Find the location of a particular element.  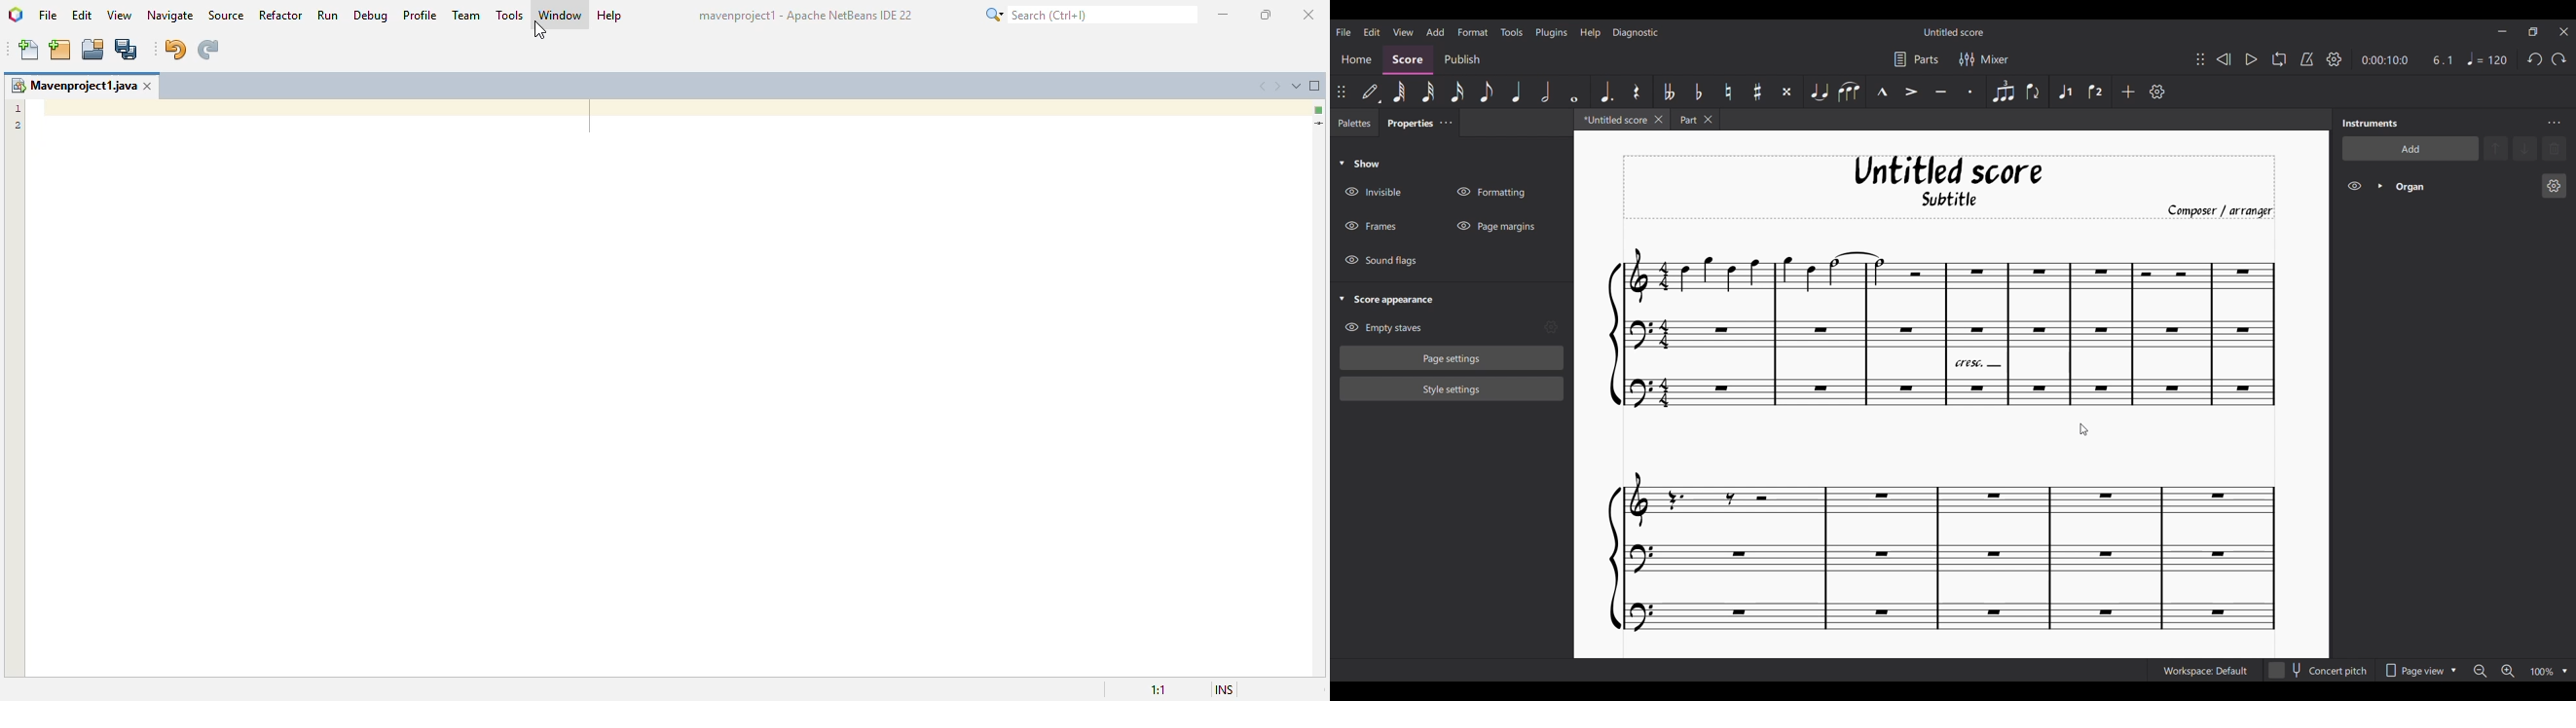

Voice 2 is located at coordinates (2096, 92).